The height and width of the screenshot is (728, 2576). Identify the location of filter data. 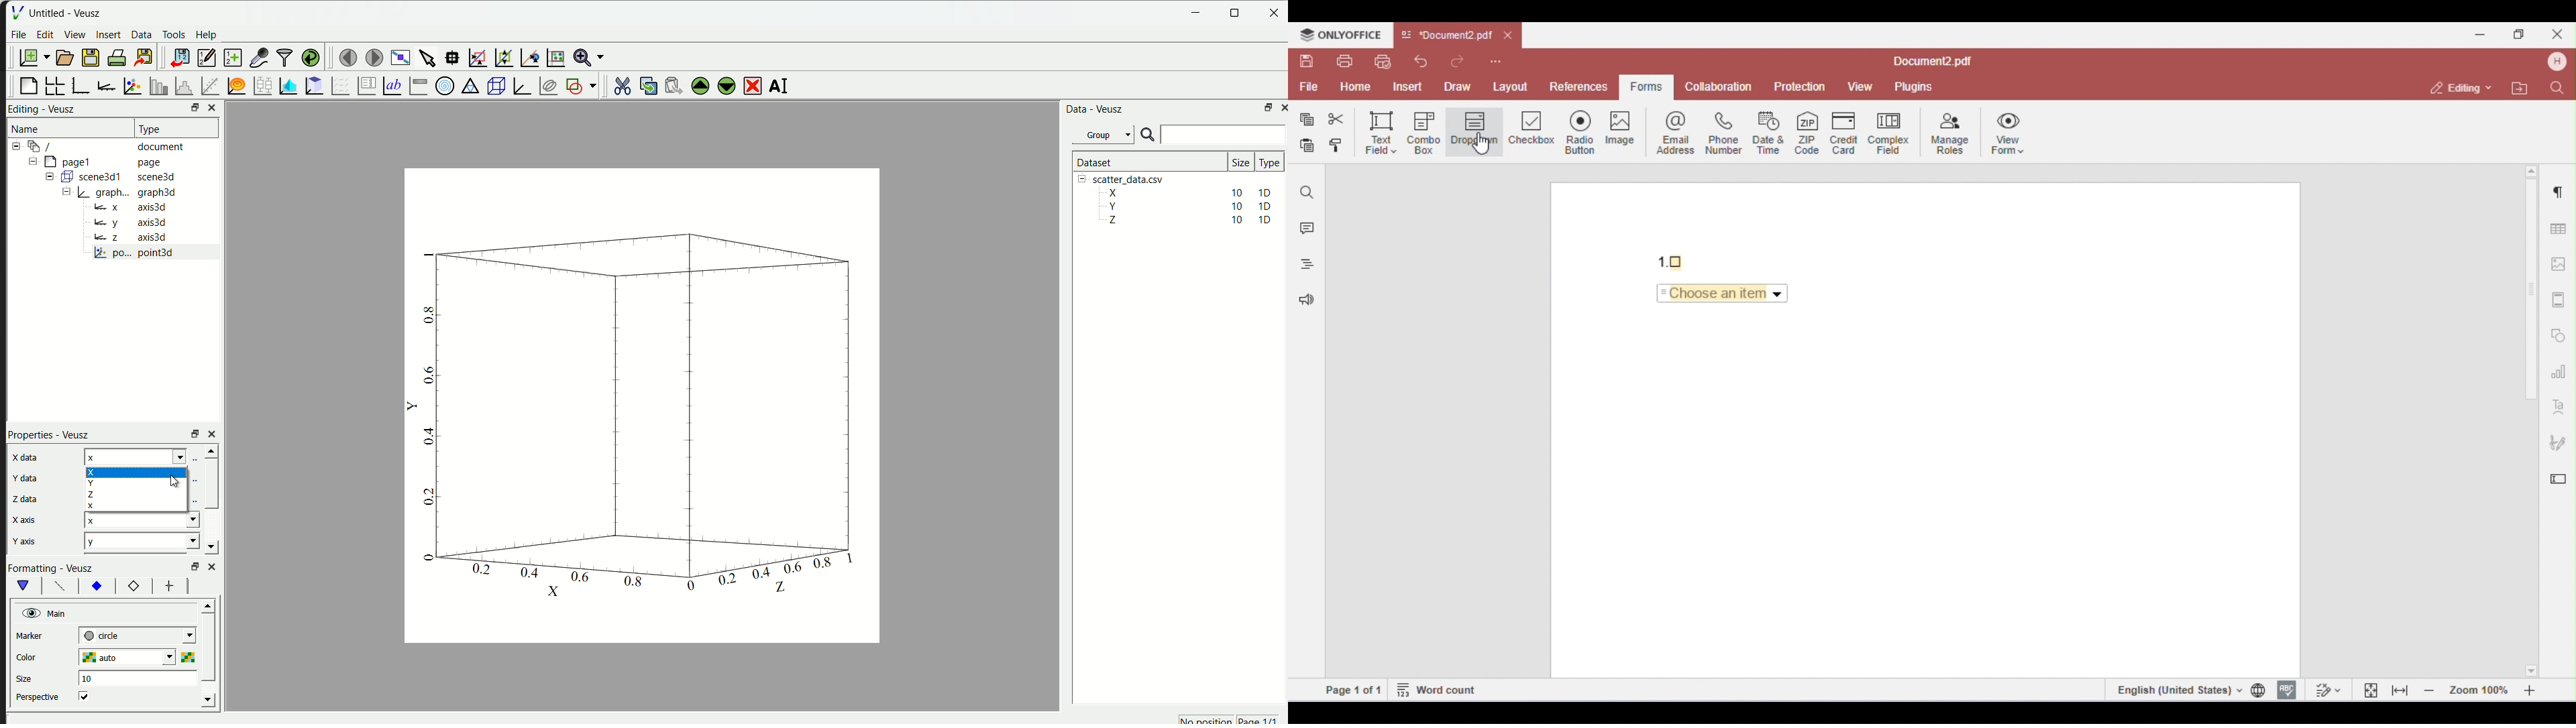
(282, 56).